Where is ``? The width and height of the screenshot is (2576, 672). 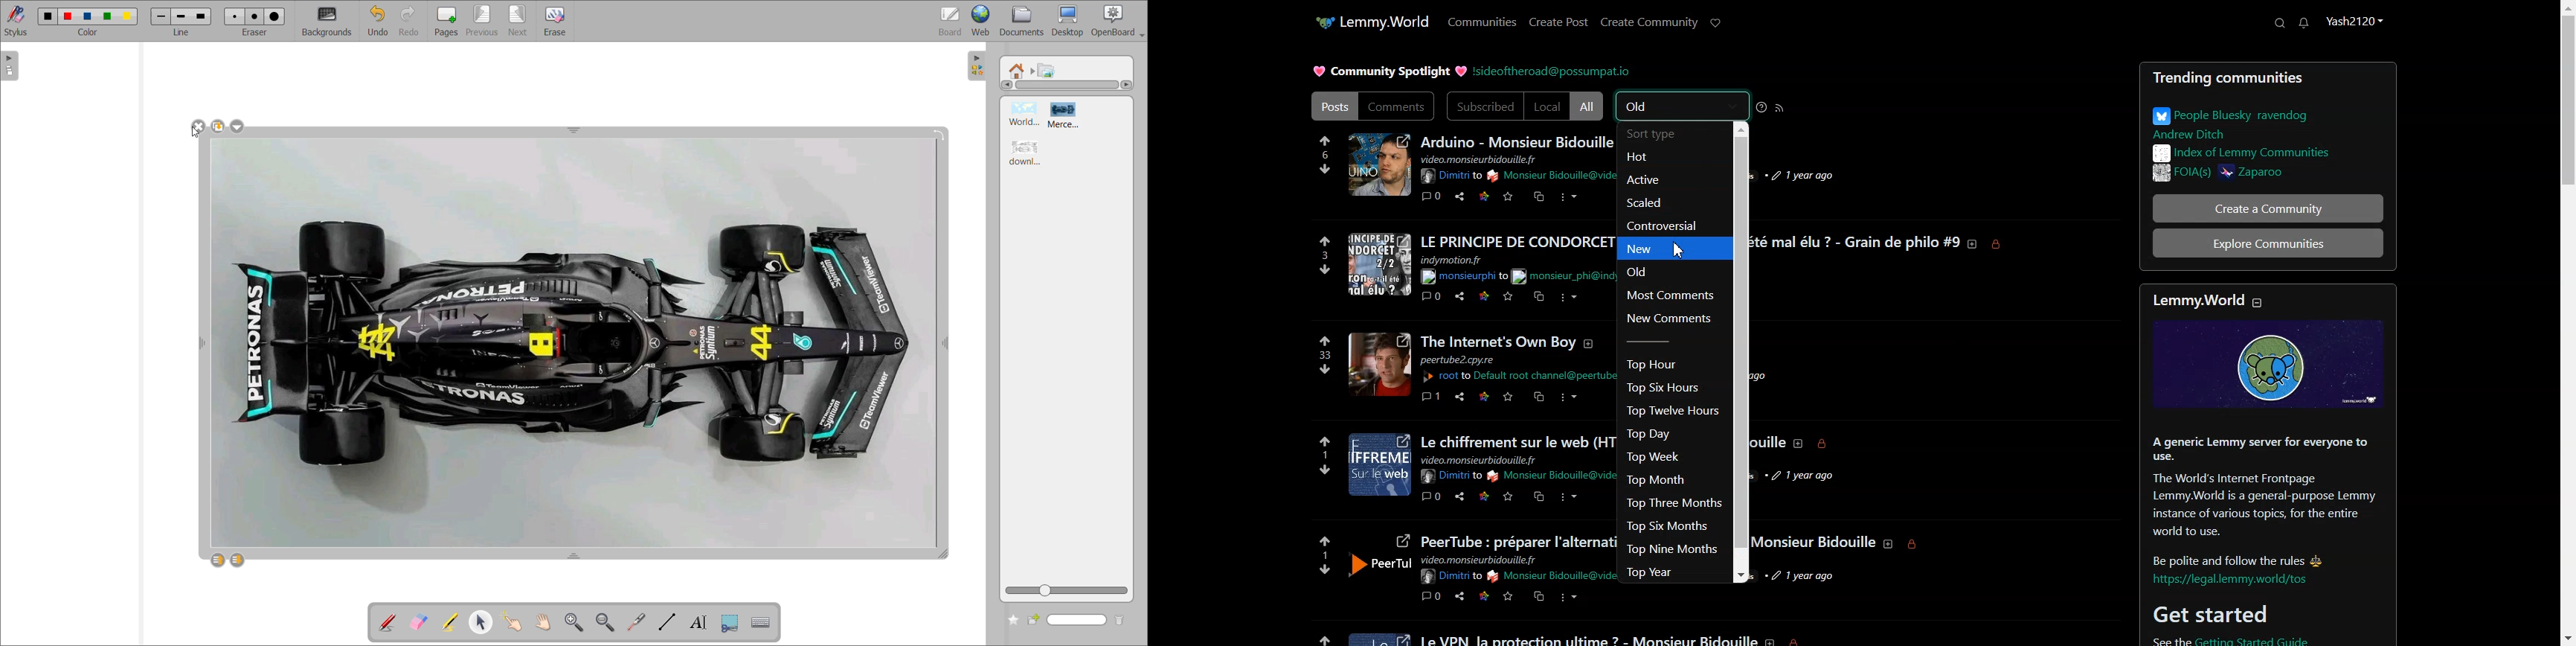
 is located at coordinates (1593, 343).